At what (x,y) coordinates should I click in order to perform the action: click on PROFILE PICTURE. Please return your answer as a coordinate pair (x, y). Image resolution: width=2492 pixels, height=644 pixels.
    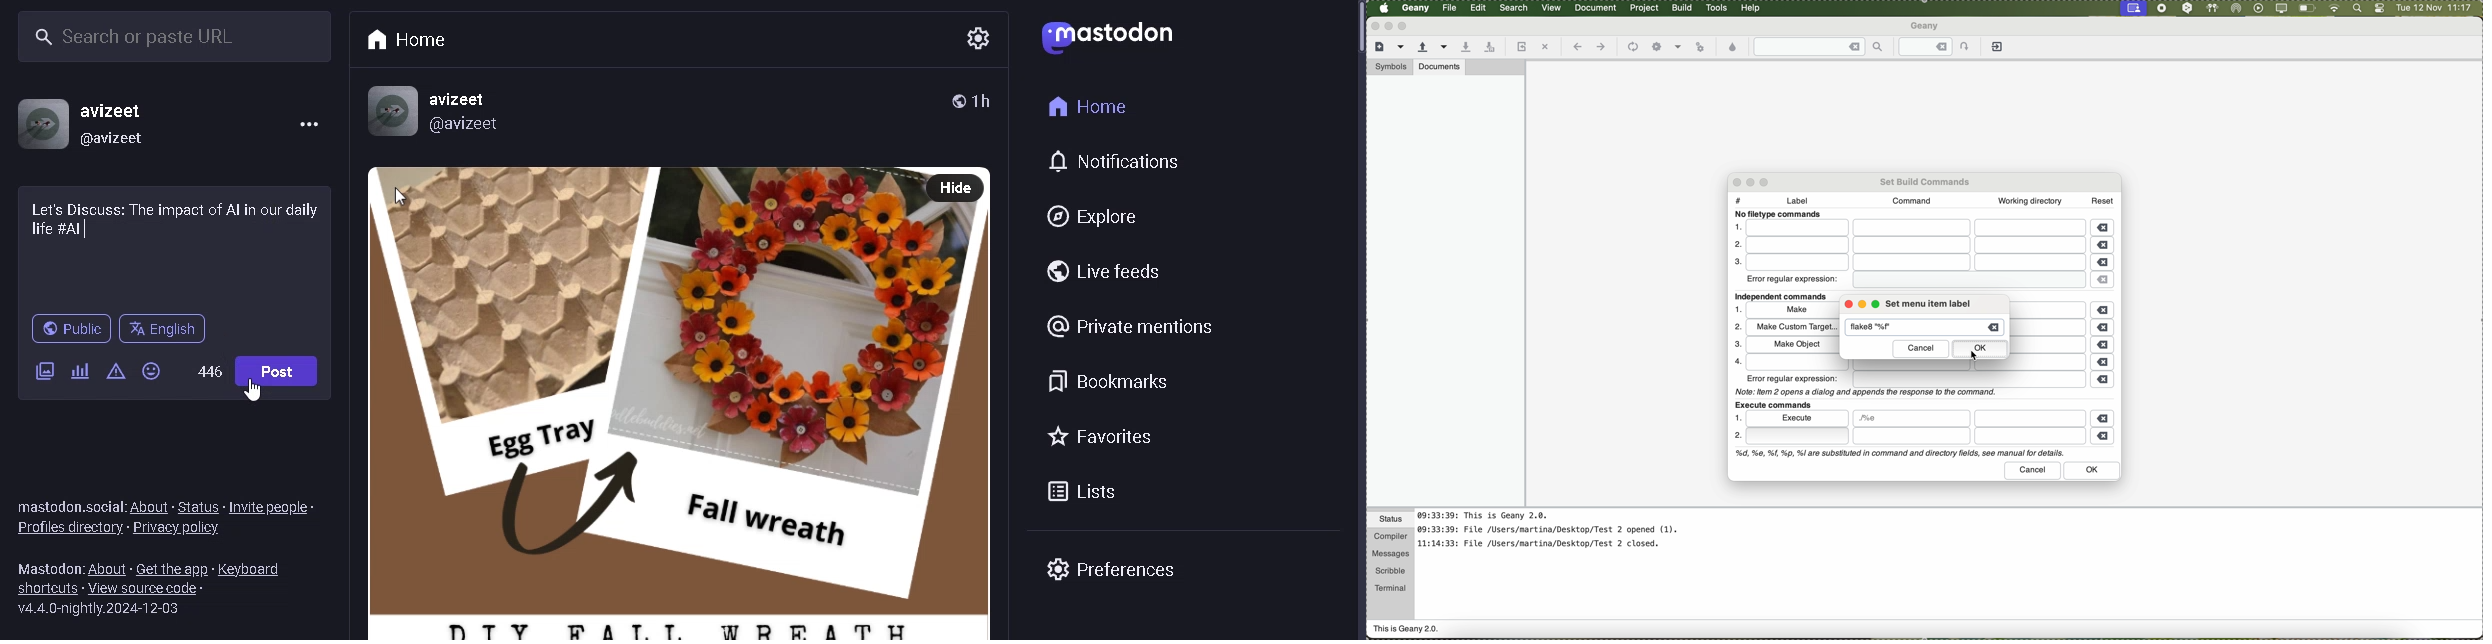
    Looking at the image, I should click on (41, 124).